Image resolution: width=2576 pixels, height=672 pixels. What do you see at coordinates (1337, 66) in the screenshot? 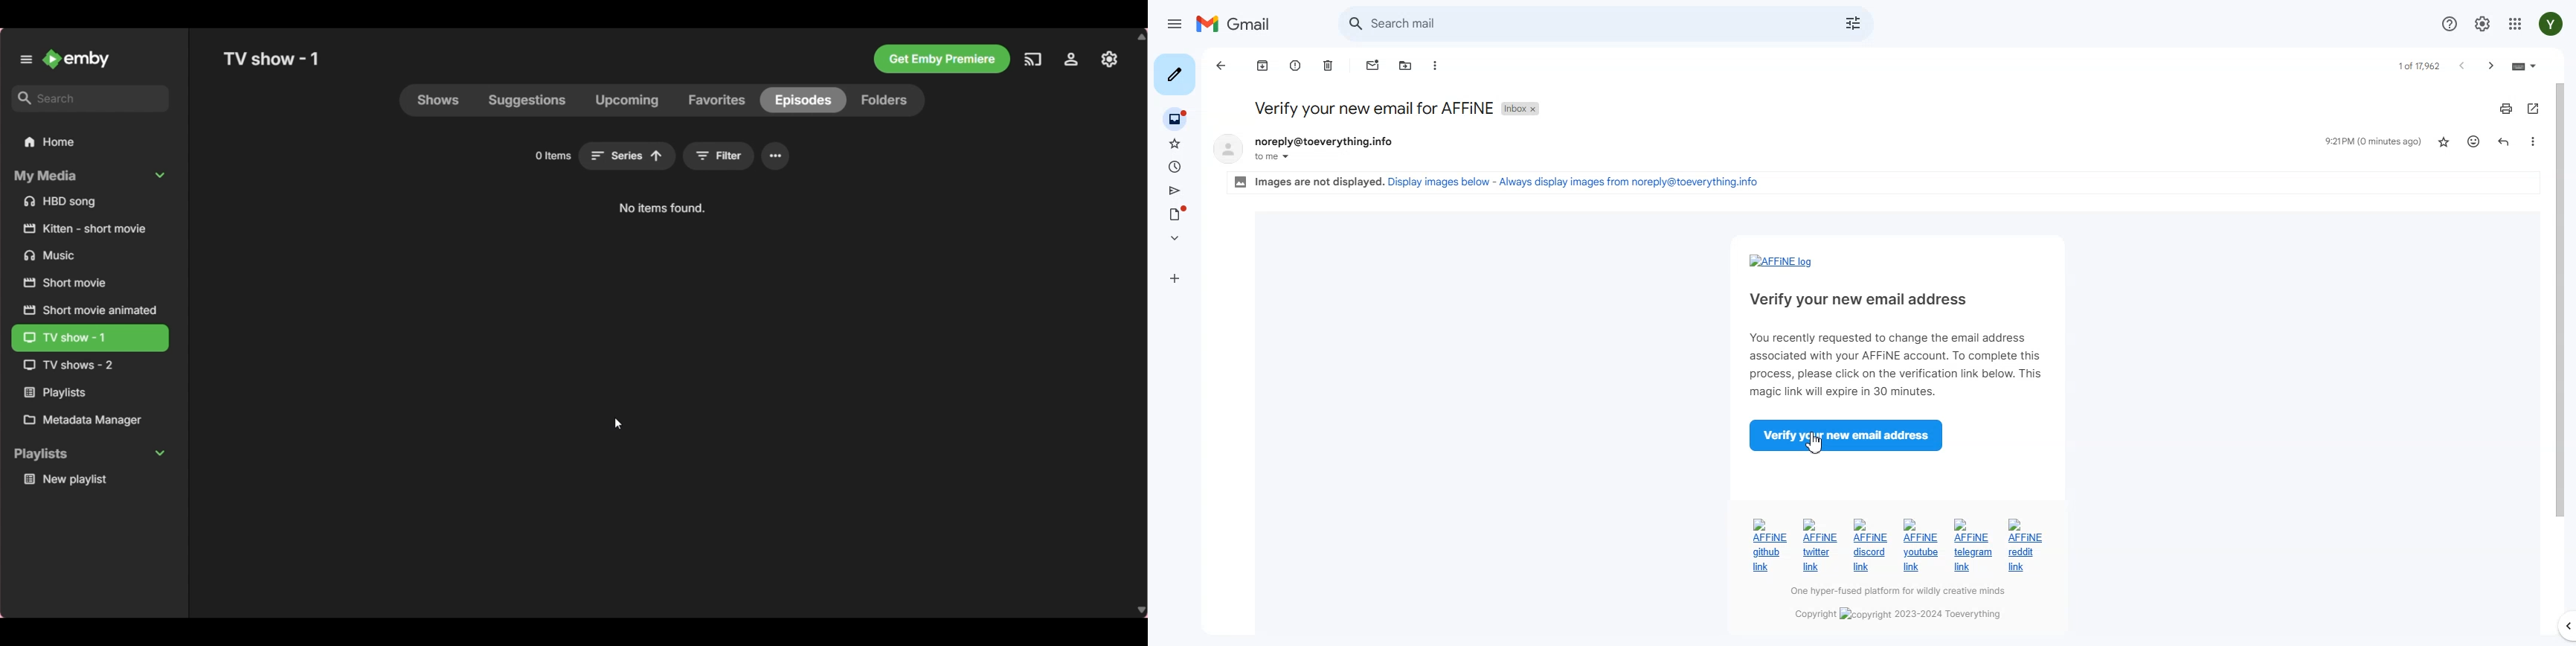
I see `Delete mail` at bounding box center [1337, 66].